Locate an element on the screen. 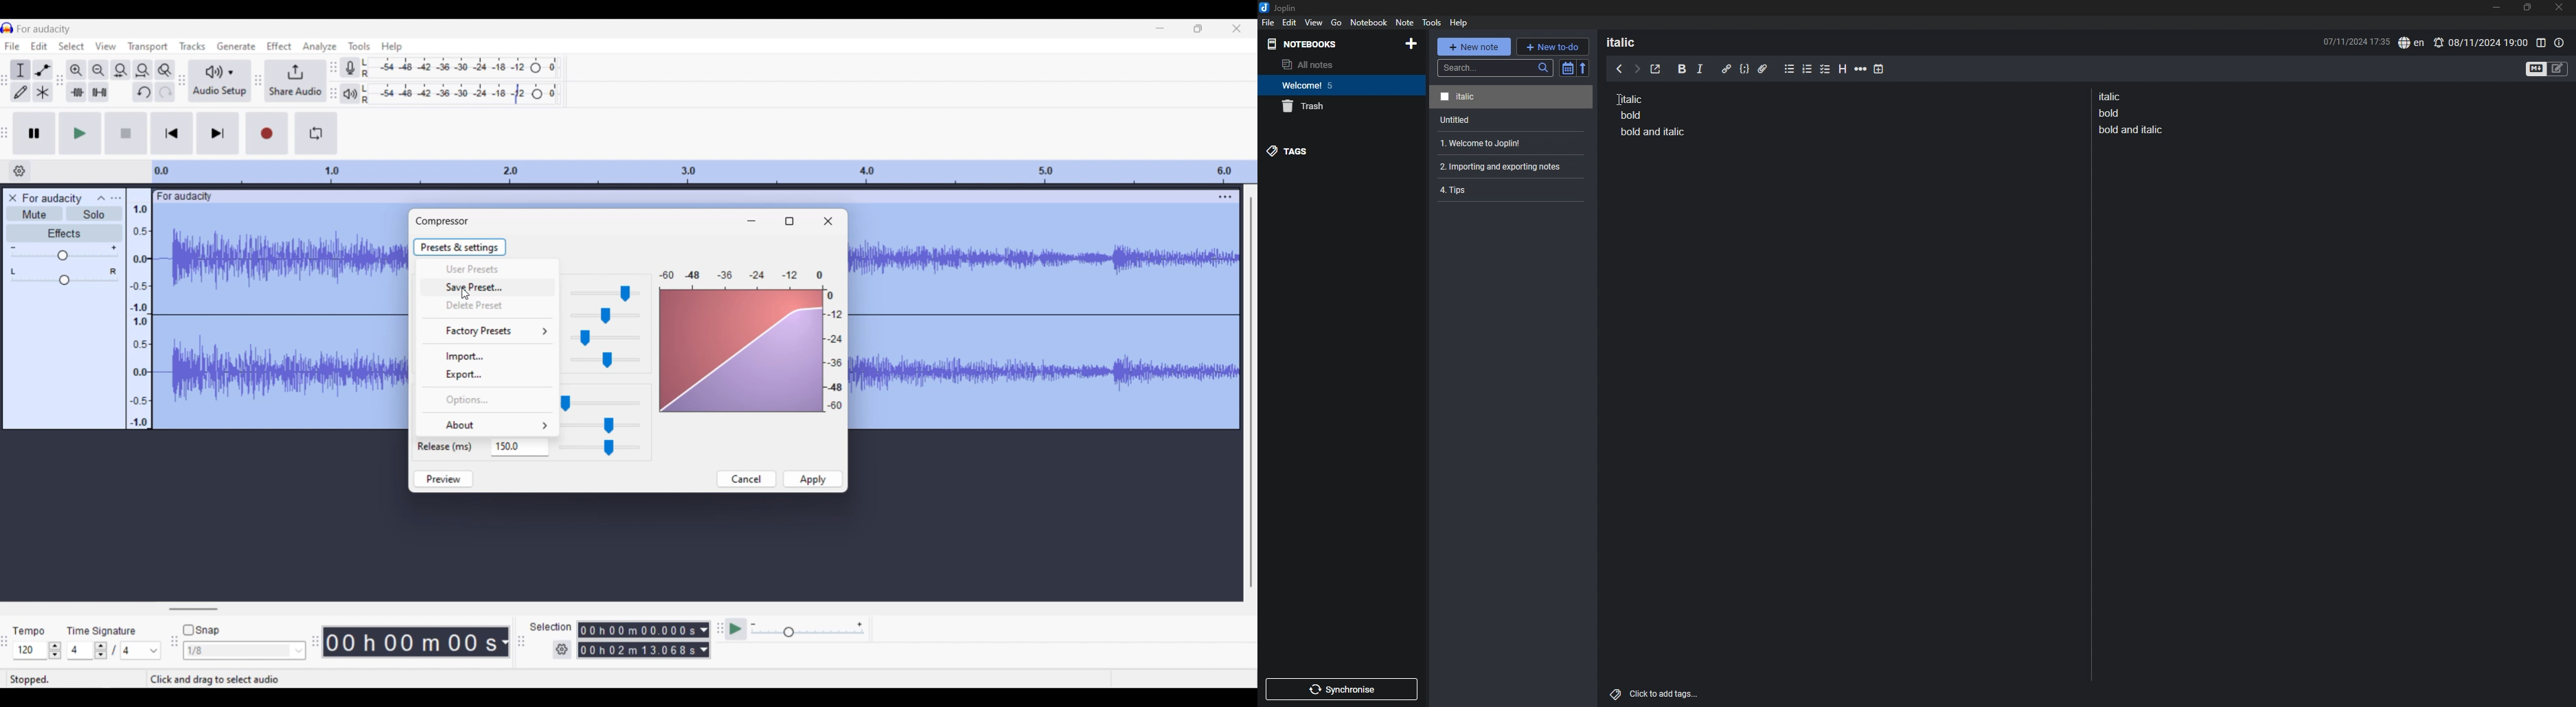 The image size is (2576, 728). Fit project to width is located at coordinates (143, 69).